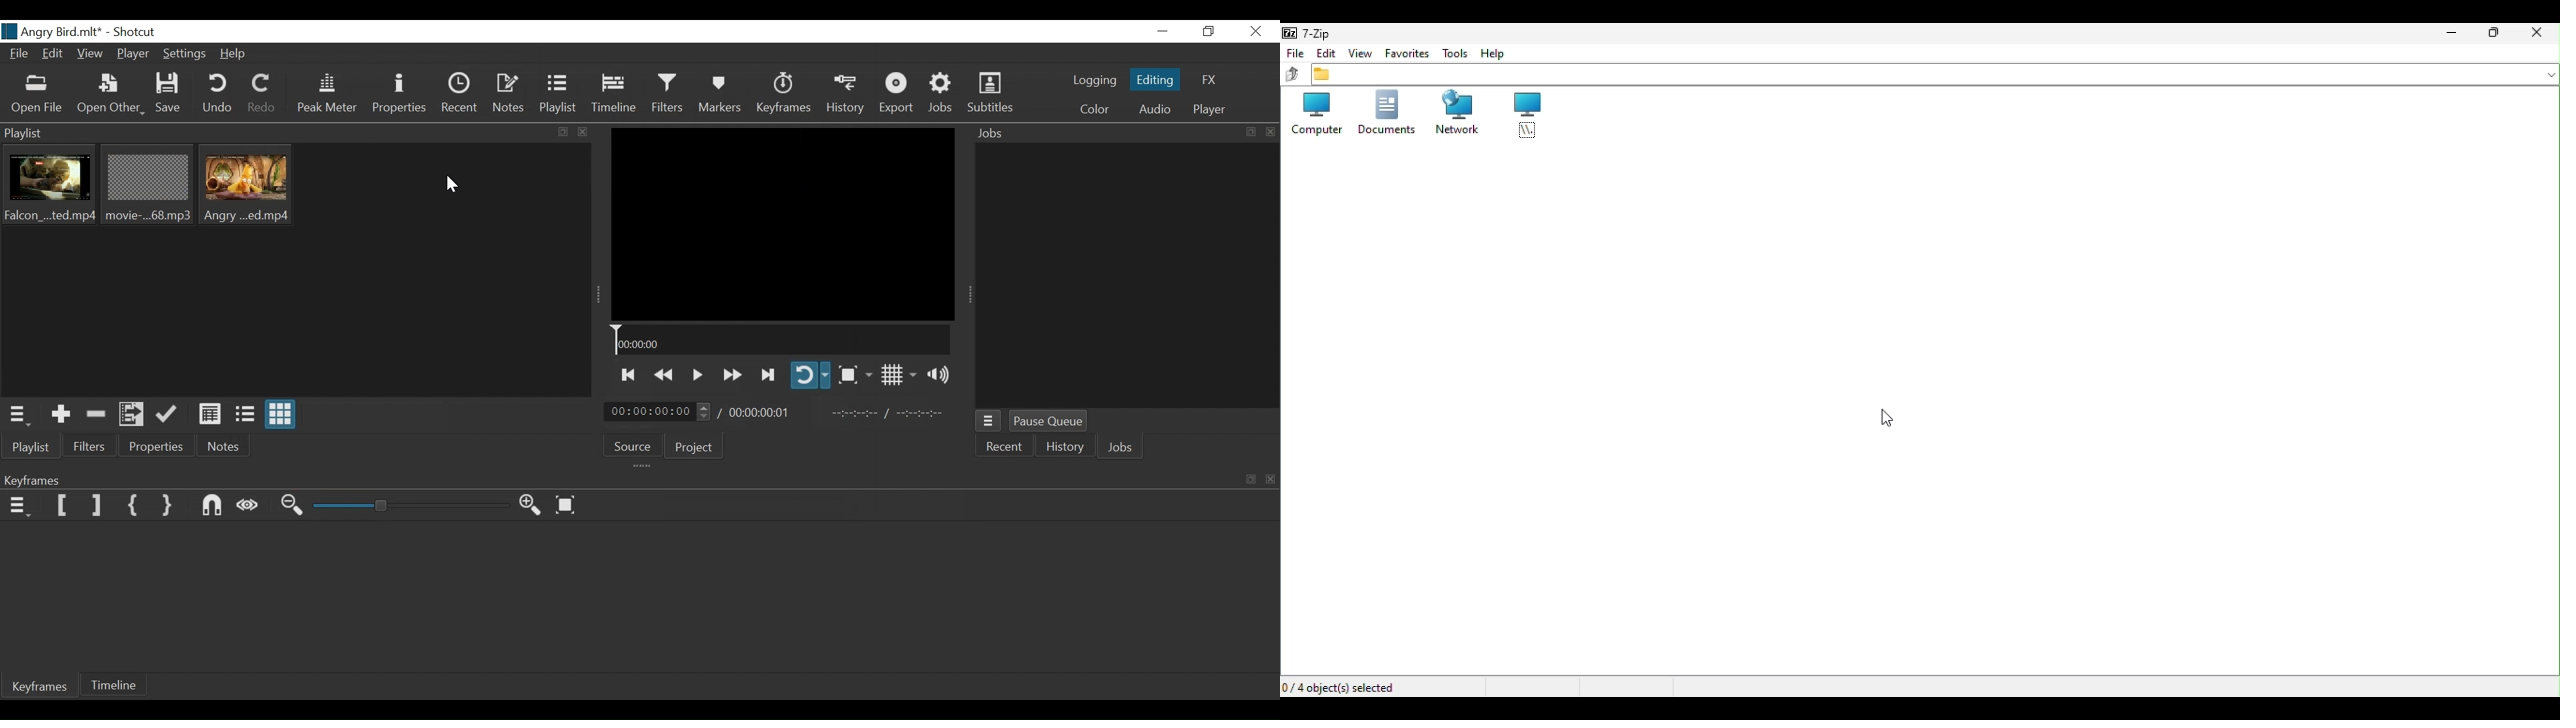  What do you see at coordinates (667, 375) in the screenshot?
I see `Play backwards quickly` at bounding box center [667, 375].